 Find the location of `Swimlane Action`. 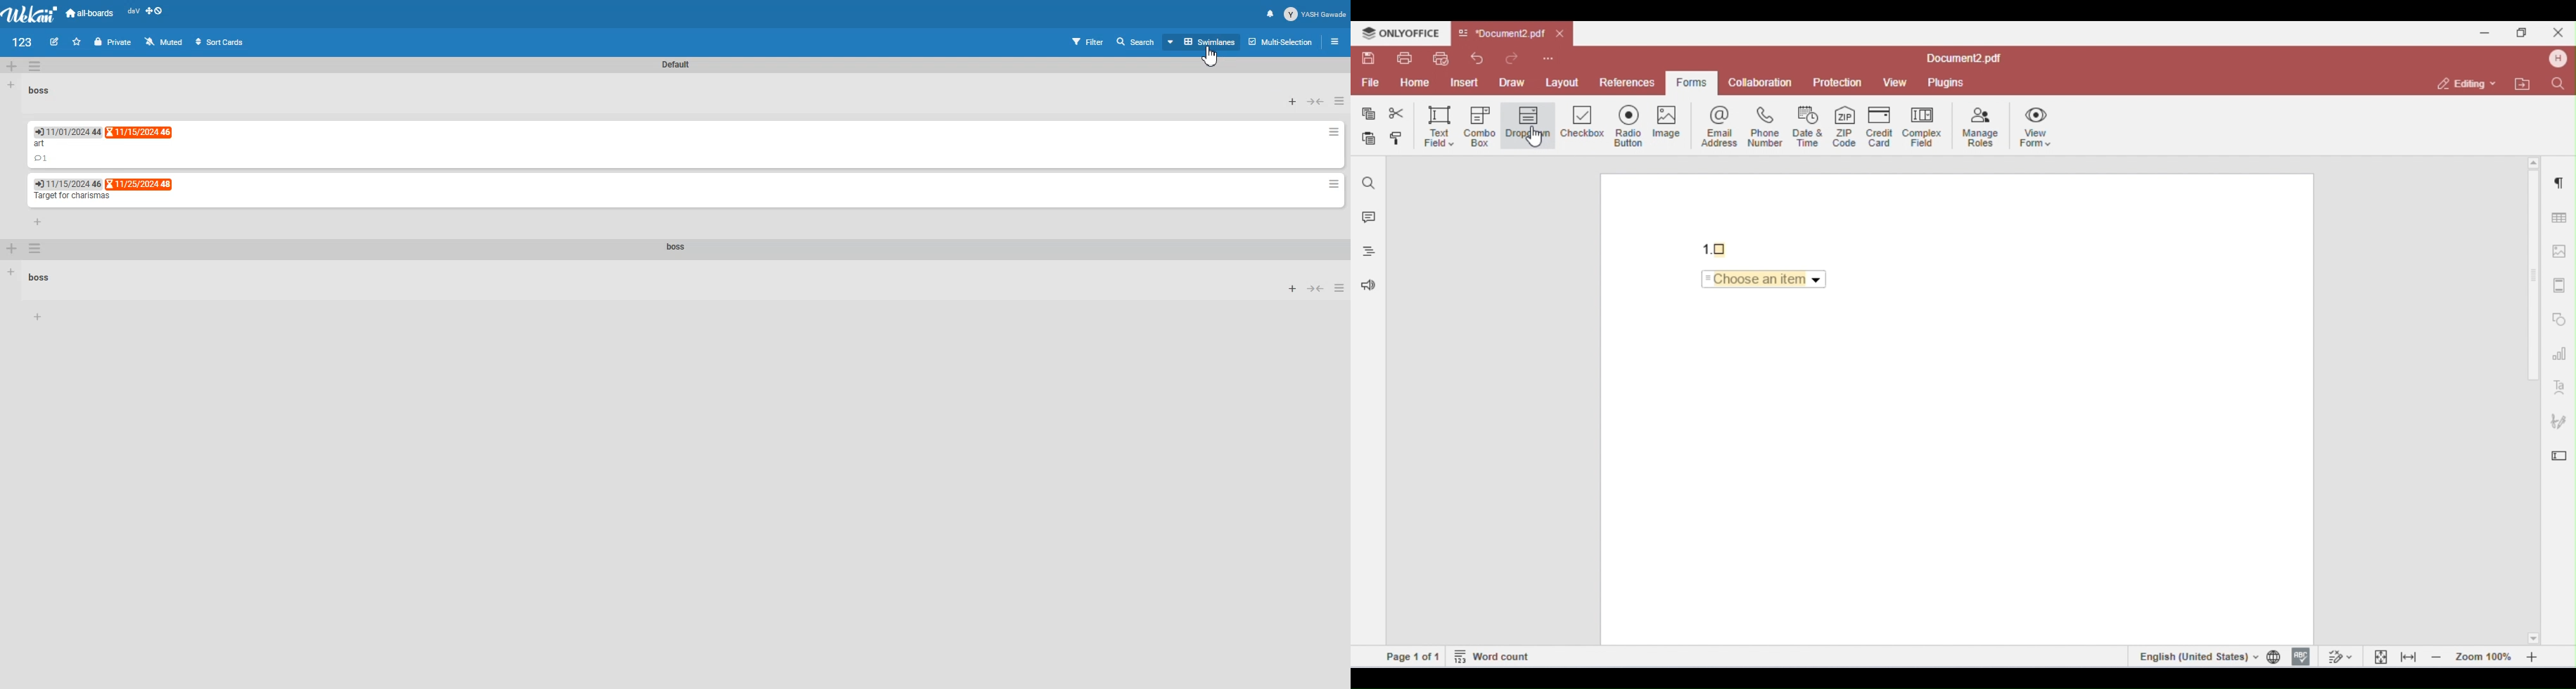

Swimlane Action is located at coordinates (36, 249).